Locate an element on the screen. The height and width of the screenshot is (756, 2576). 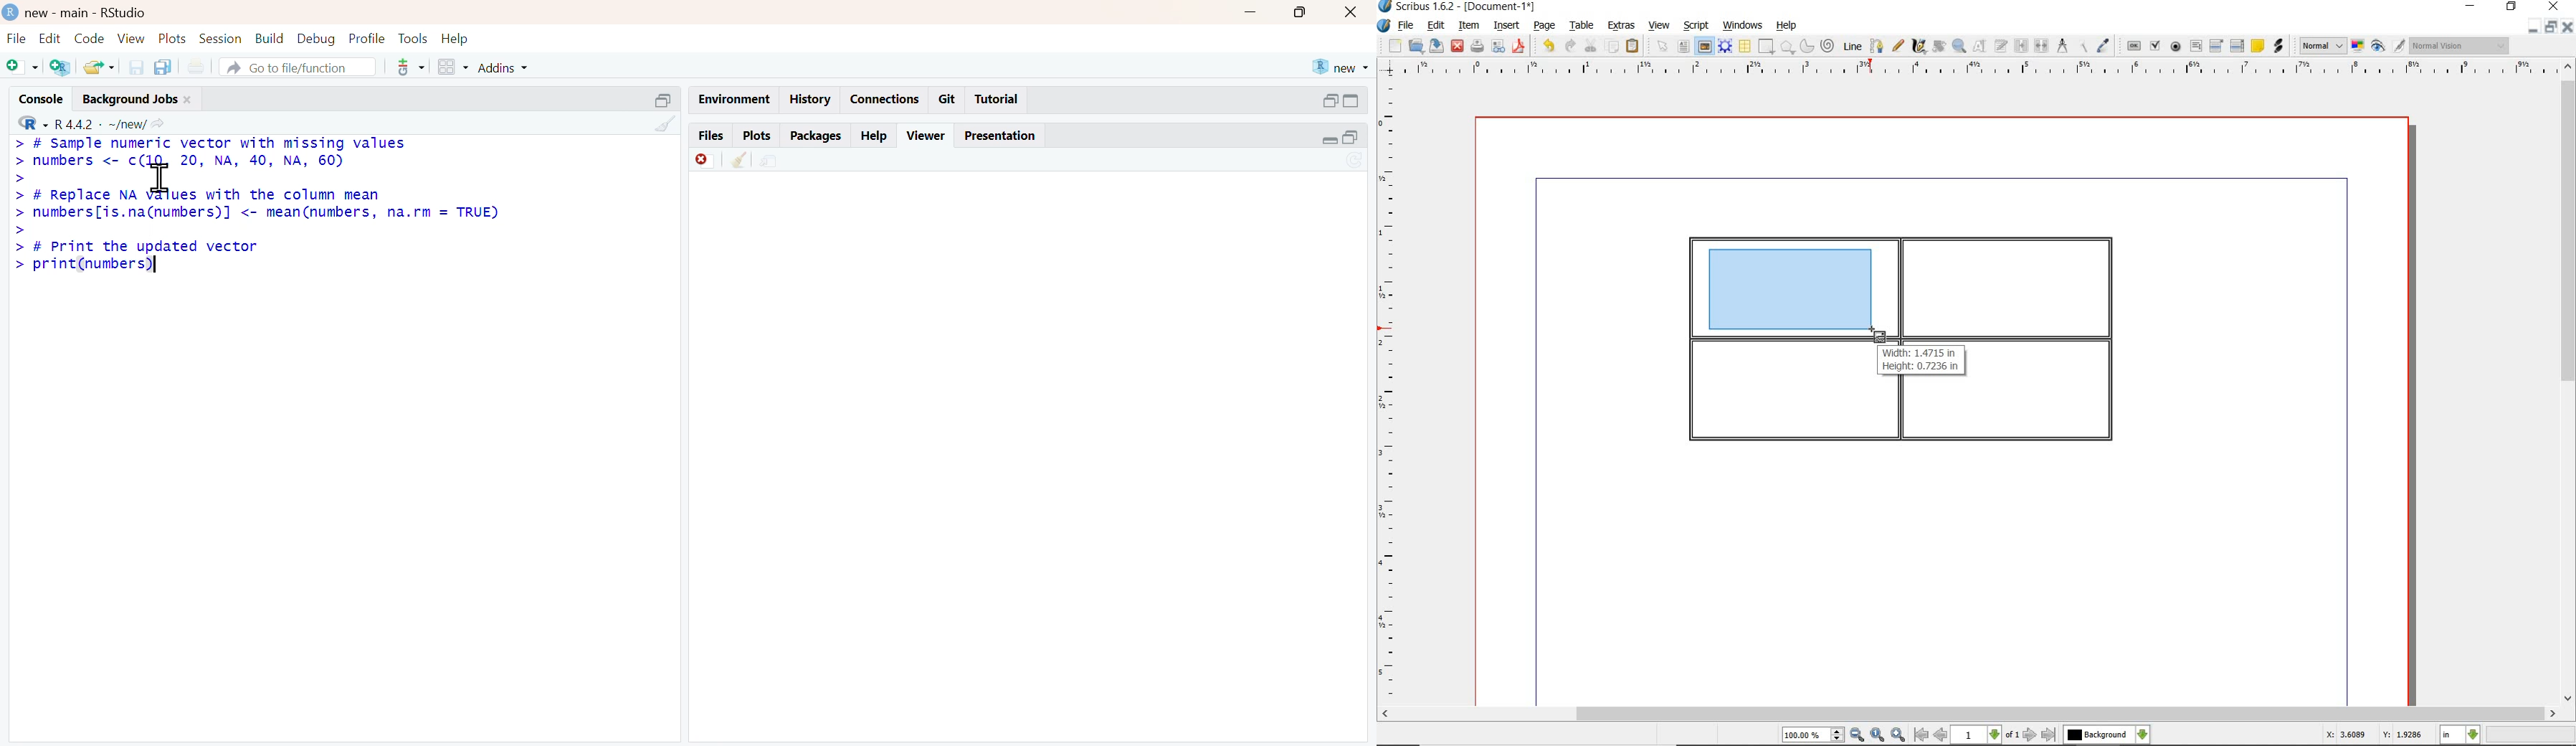
R is located at coordinates (34, 123).